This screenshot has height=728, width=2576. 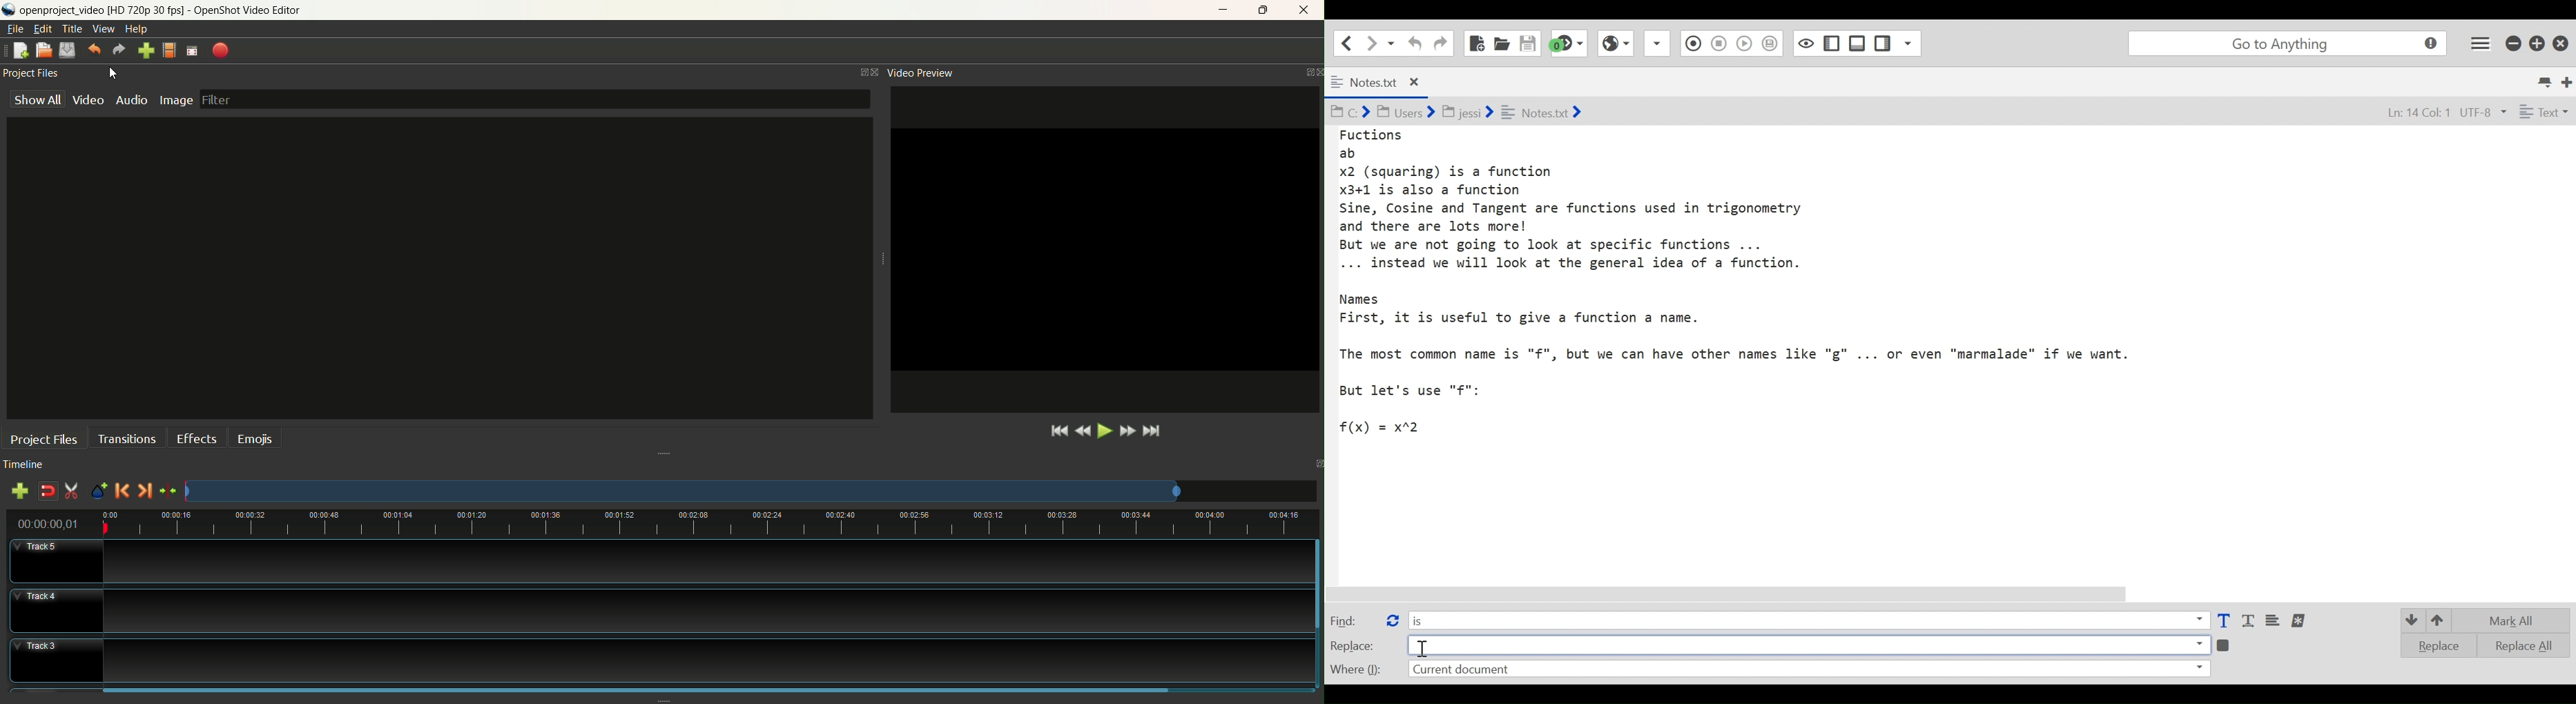 What do you see at coordinates (715, 525) in the screenshot?
I see `zoom factor` at bounding box center [715, 525].